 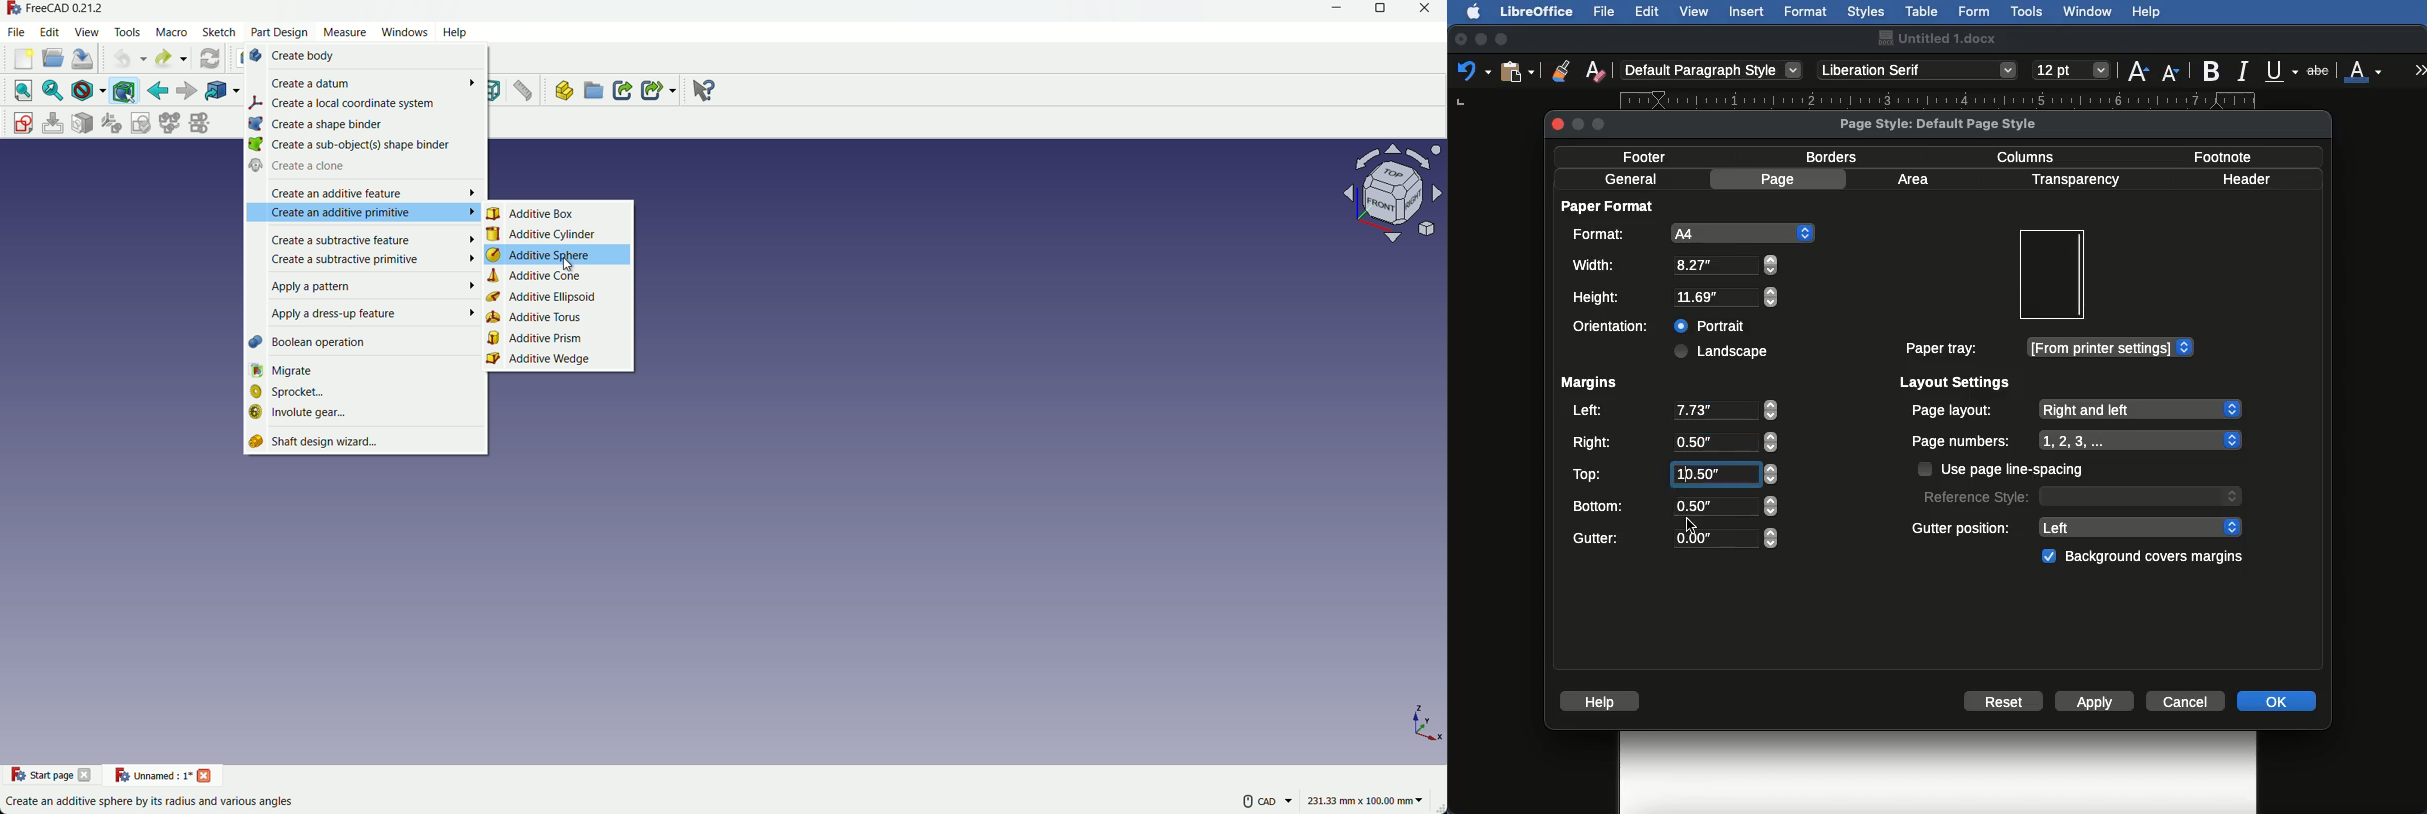 I want to click on Right, so click(x=1673, y=443).